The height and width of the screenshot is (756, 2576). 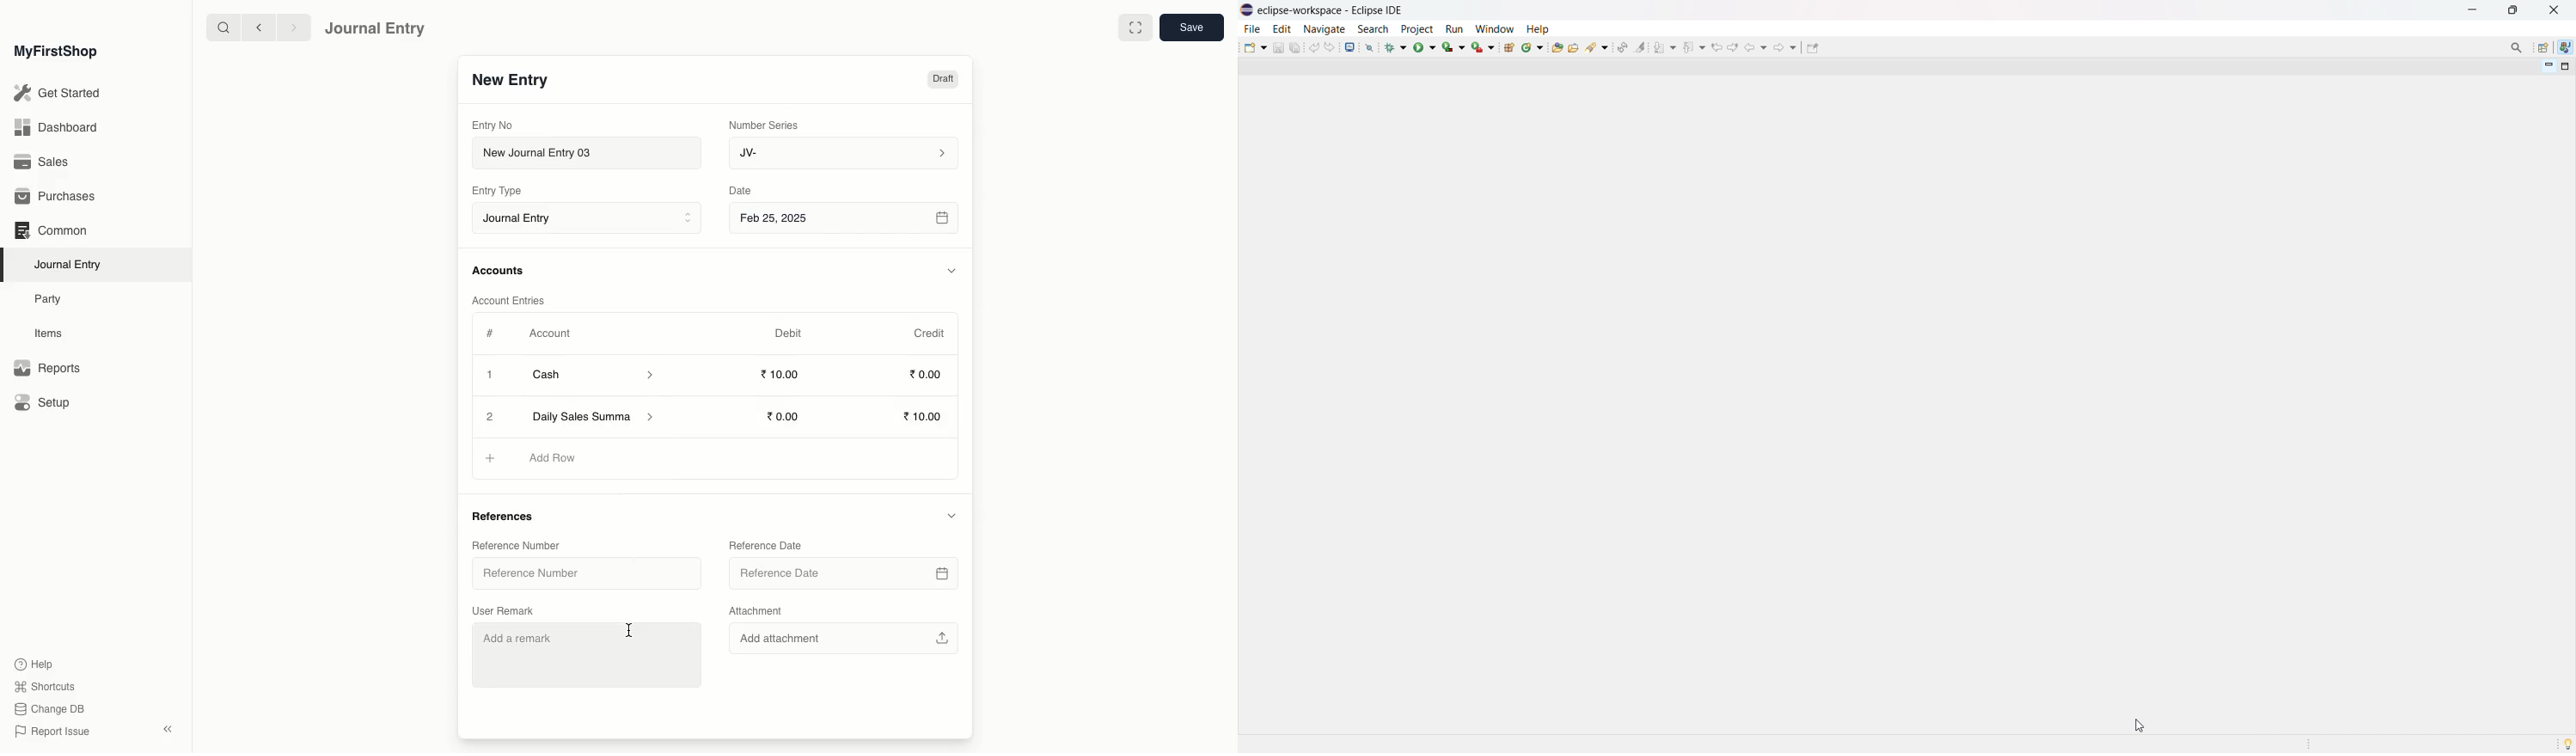 I want to click on forward >, so click(x=290, y=27).